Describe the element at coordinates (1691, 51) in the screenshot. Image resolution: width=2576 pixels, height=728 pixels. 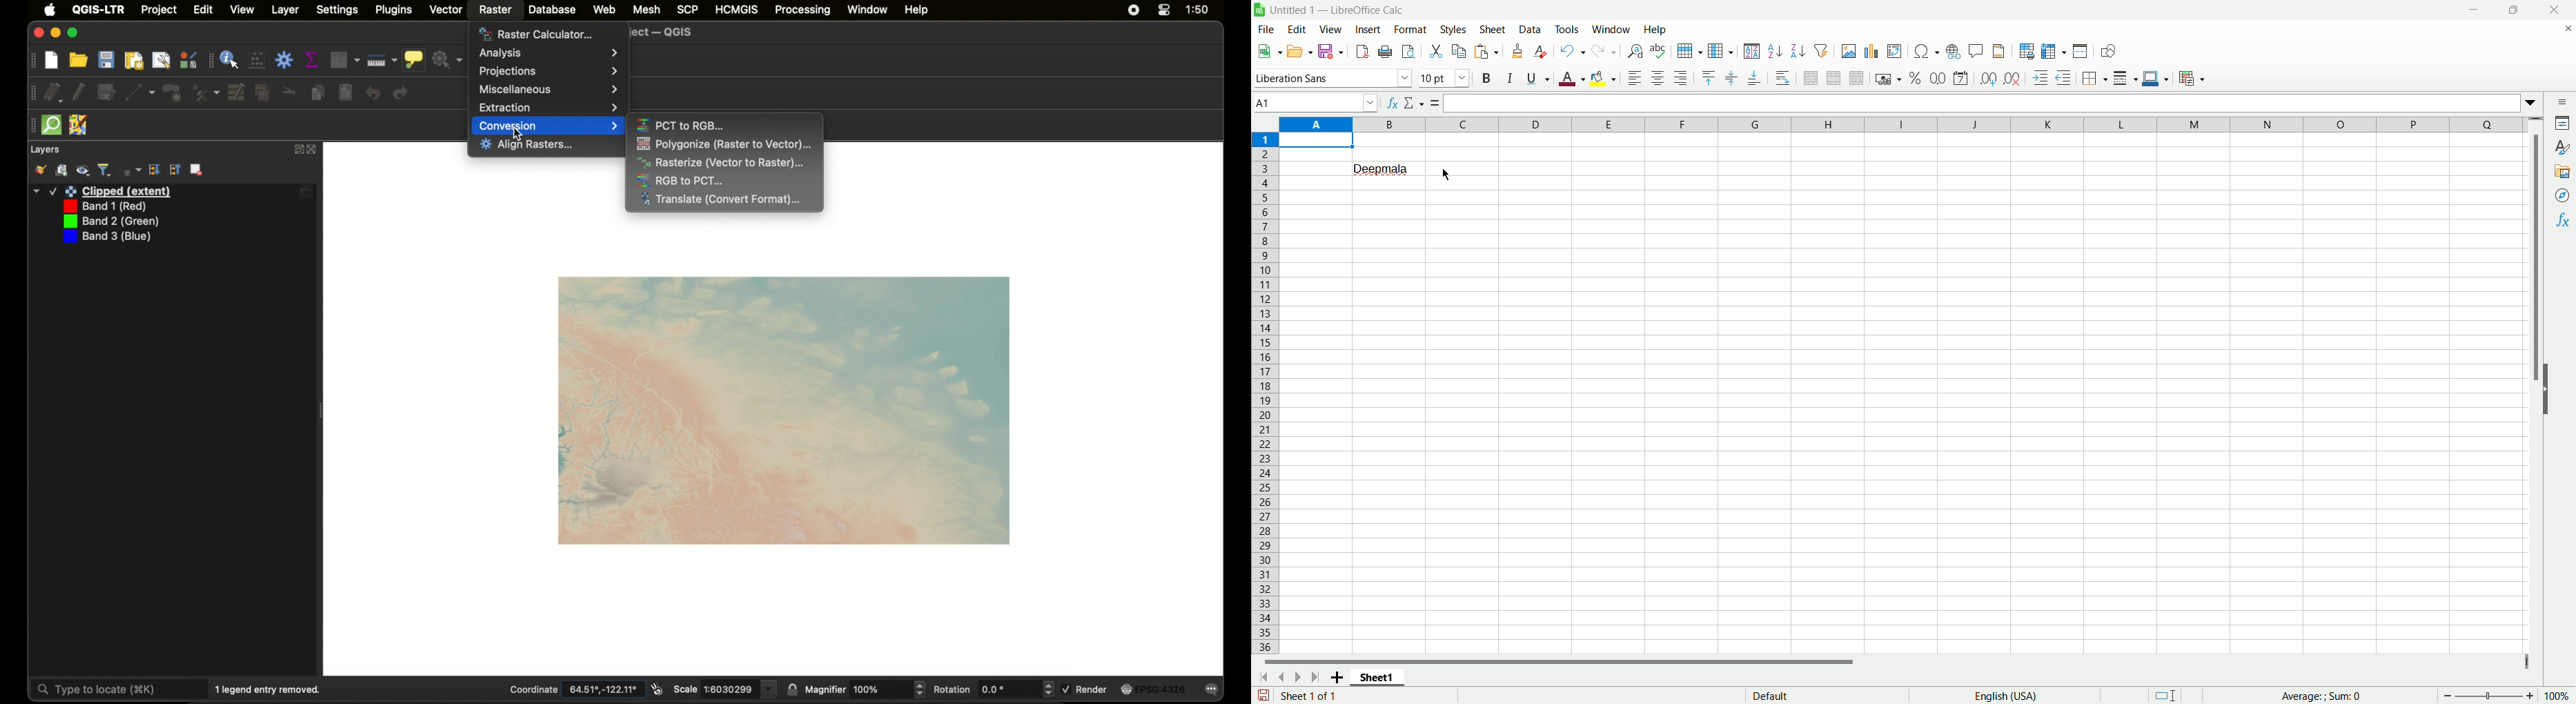
I see `Row` at that location.